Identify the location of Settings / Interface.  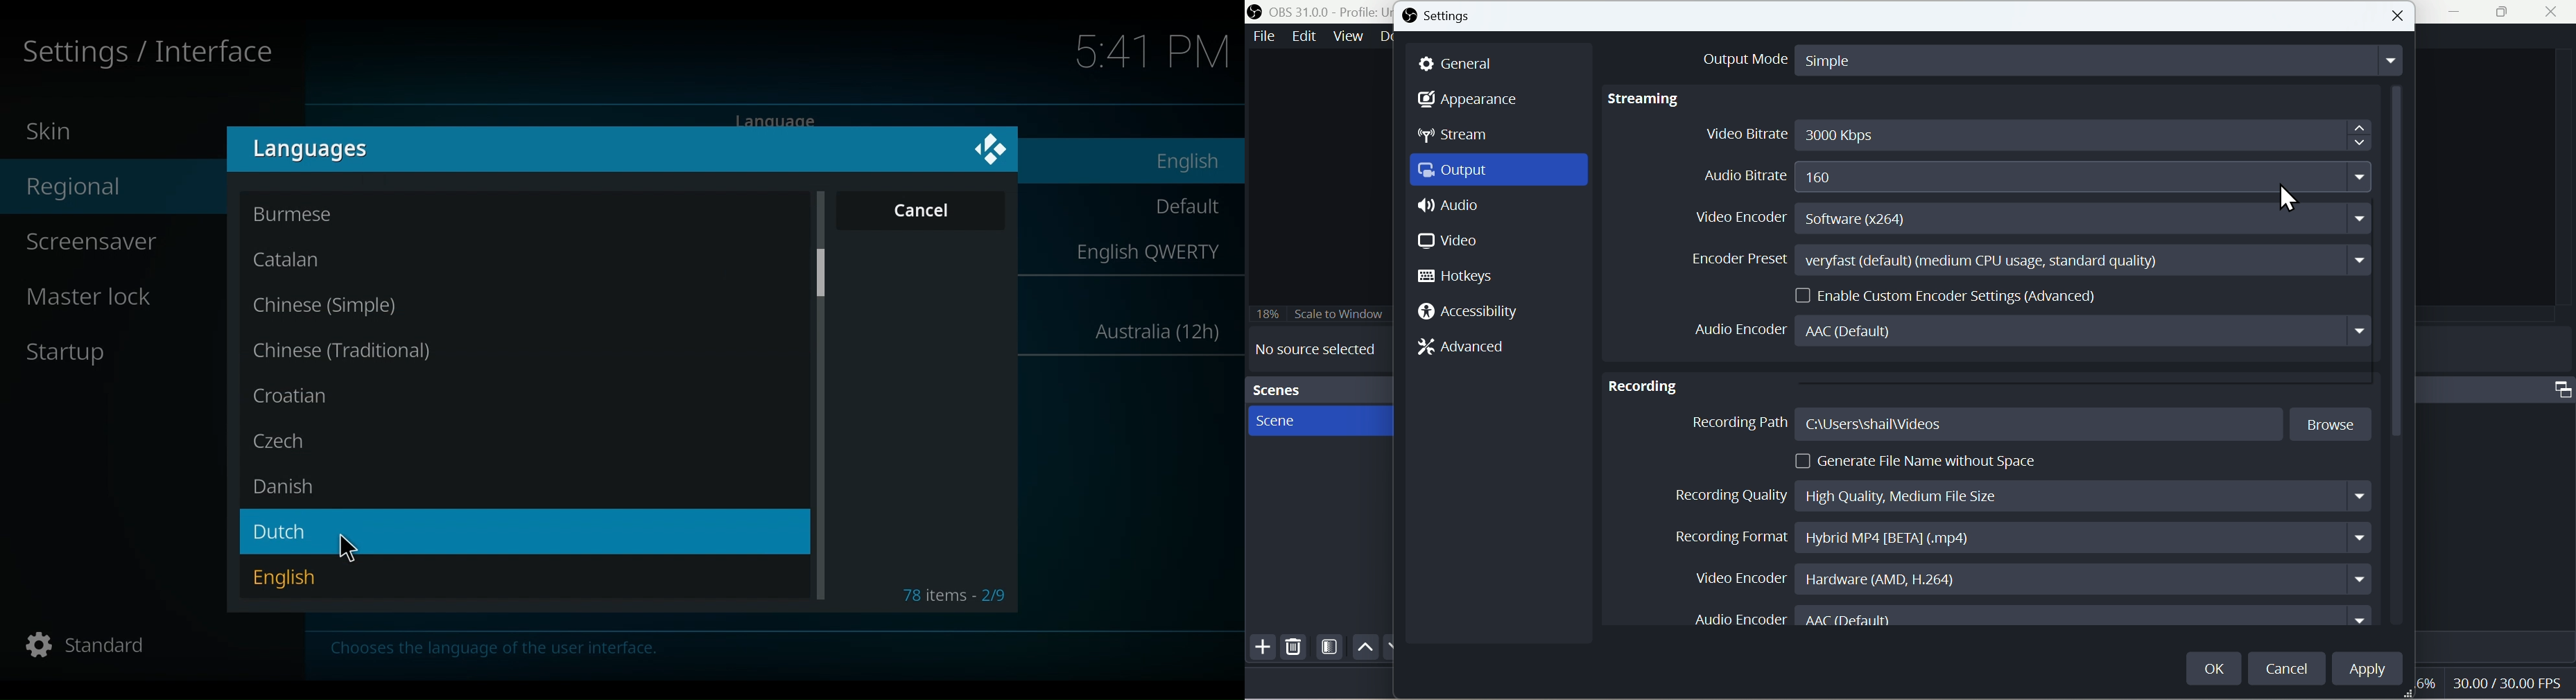
(143, 54).